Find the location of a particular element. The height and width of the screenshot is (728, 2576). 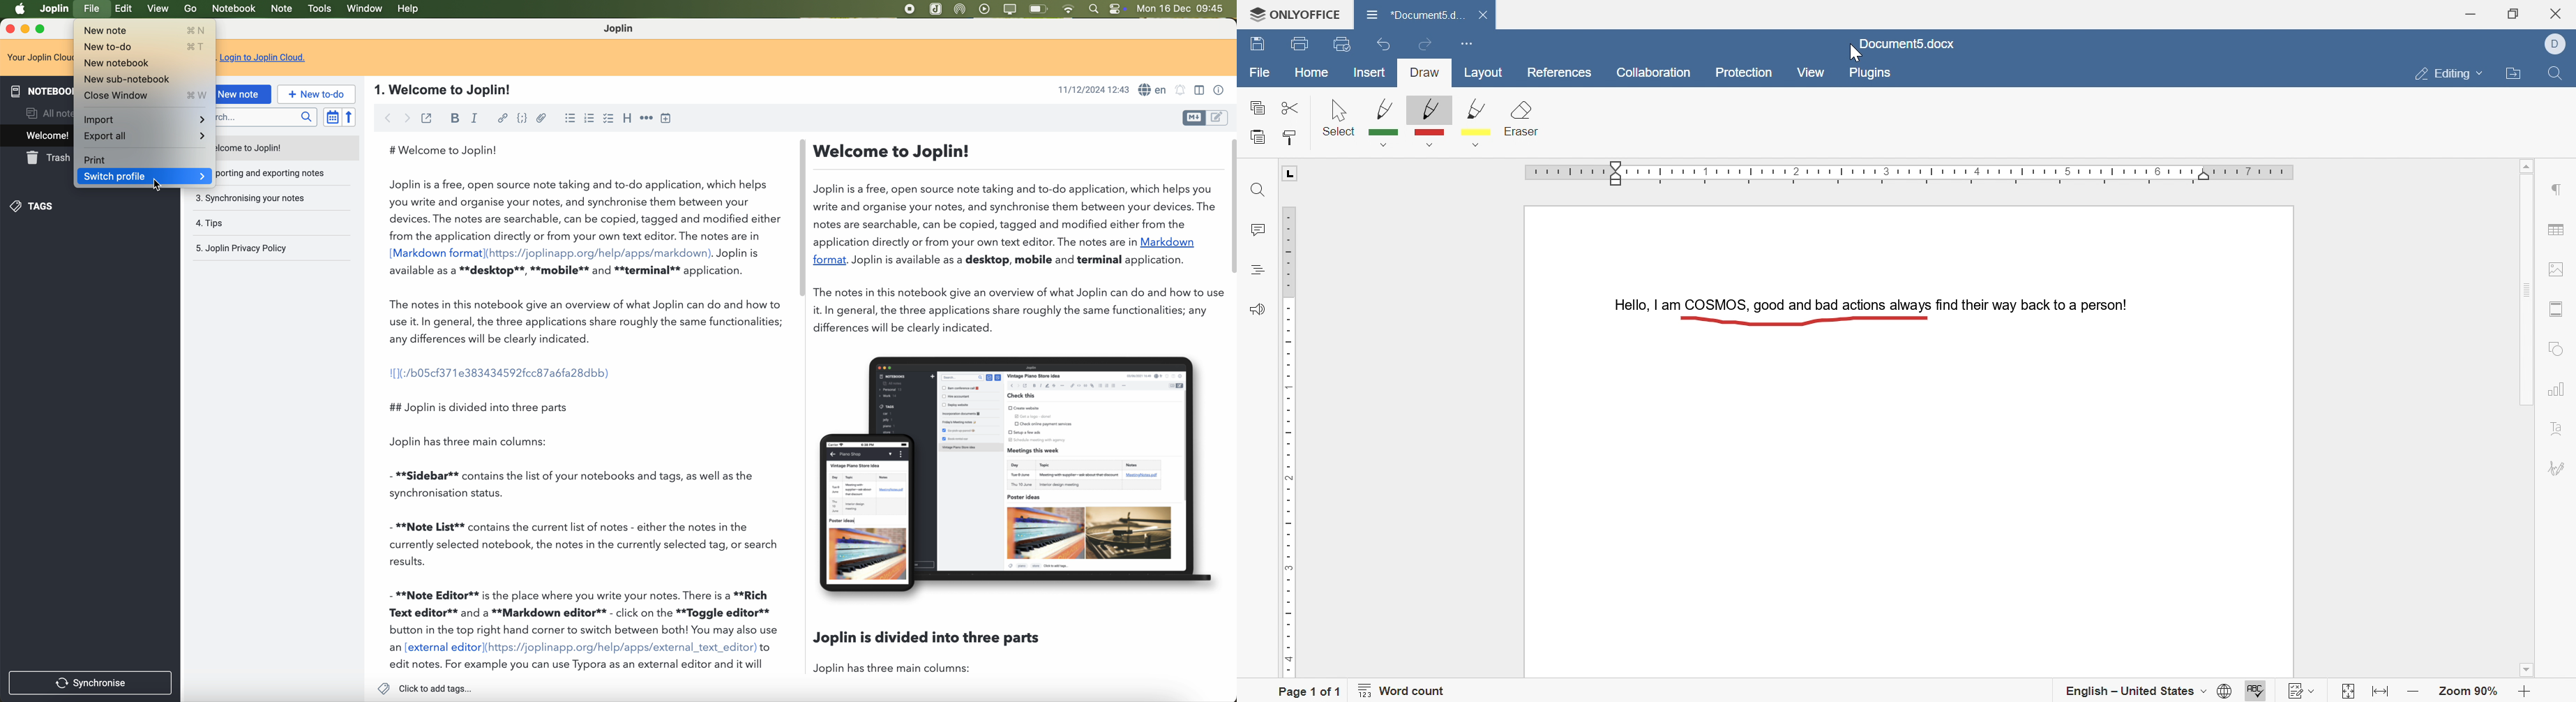

code is located at coordinates (522, 118).